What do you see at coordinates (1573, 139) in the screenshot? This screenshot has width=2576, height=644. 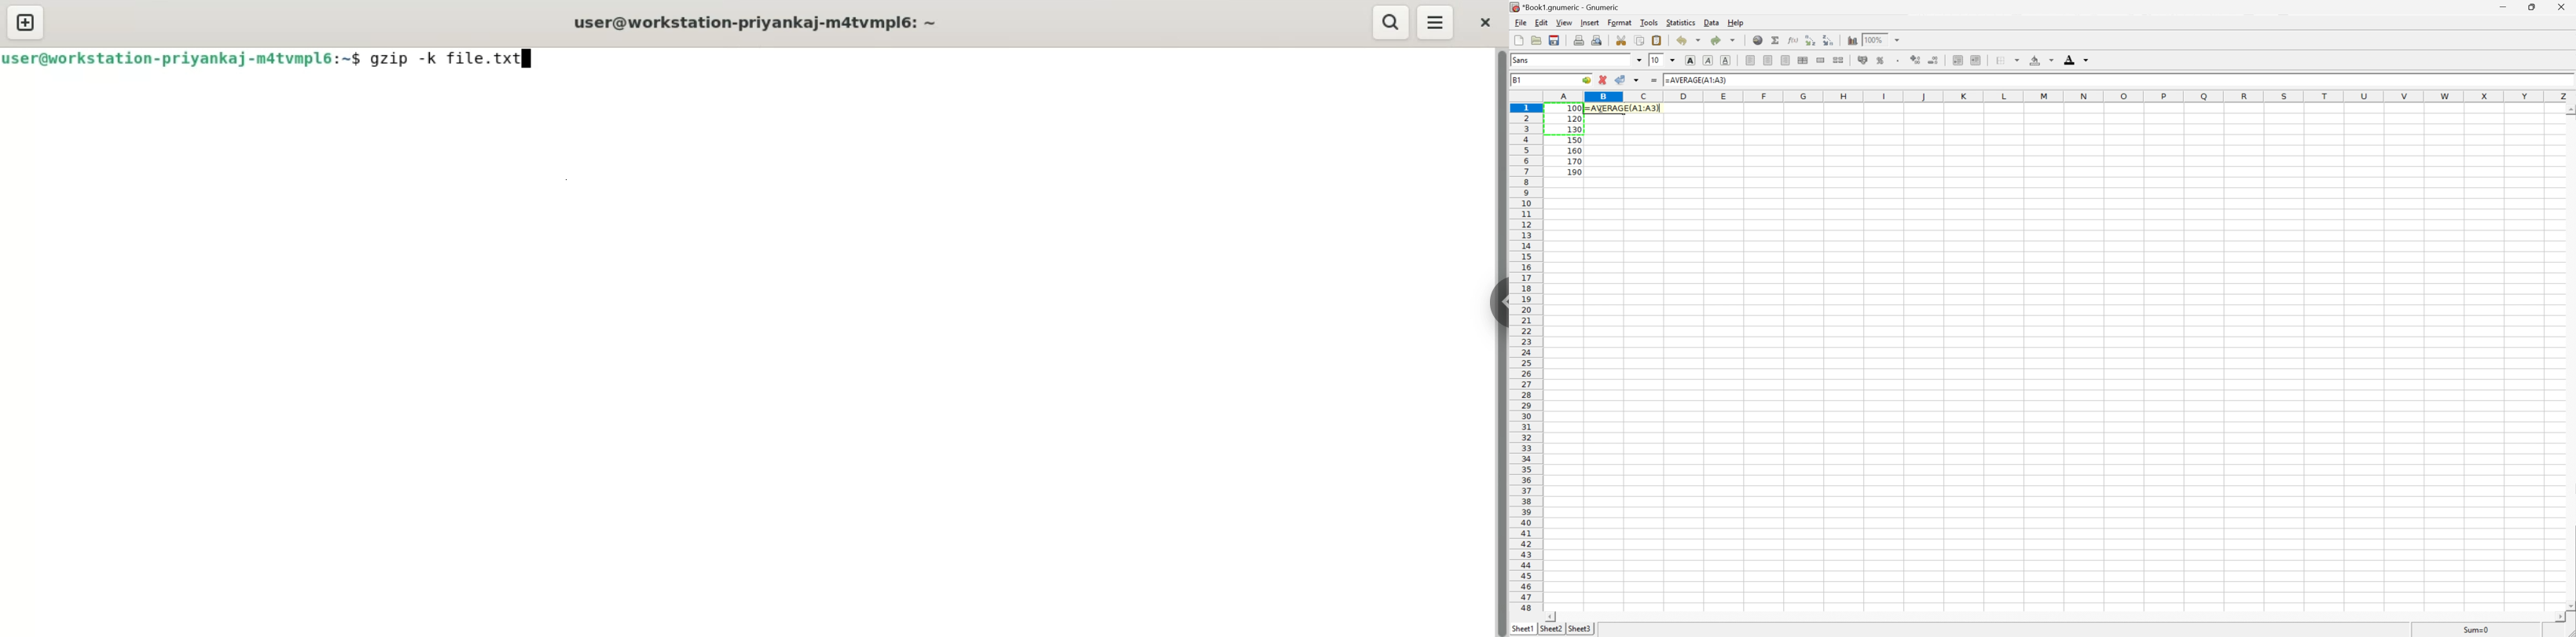 I see `150` at bounding box center [1573, 139].